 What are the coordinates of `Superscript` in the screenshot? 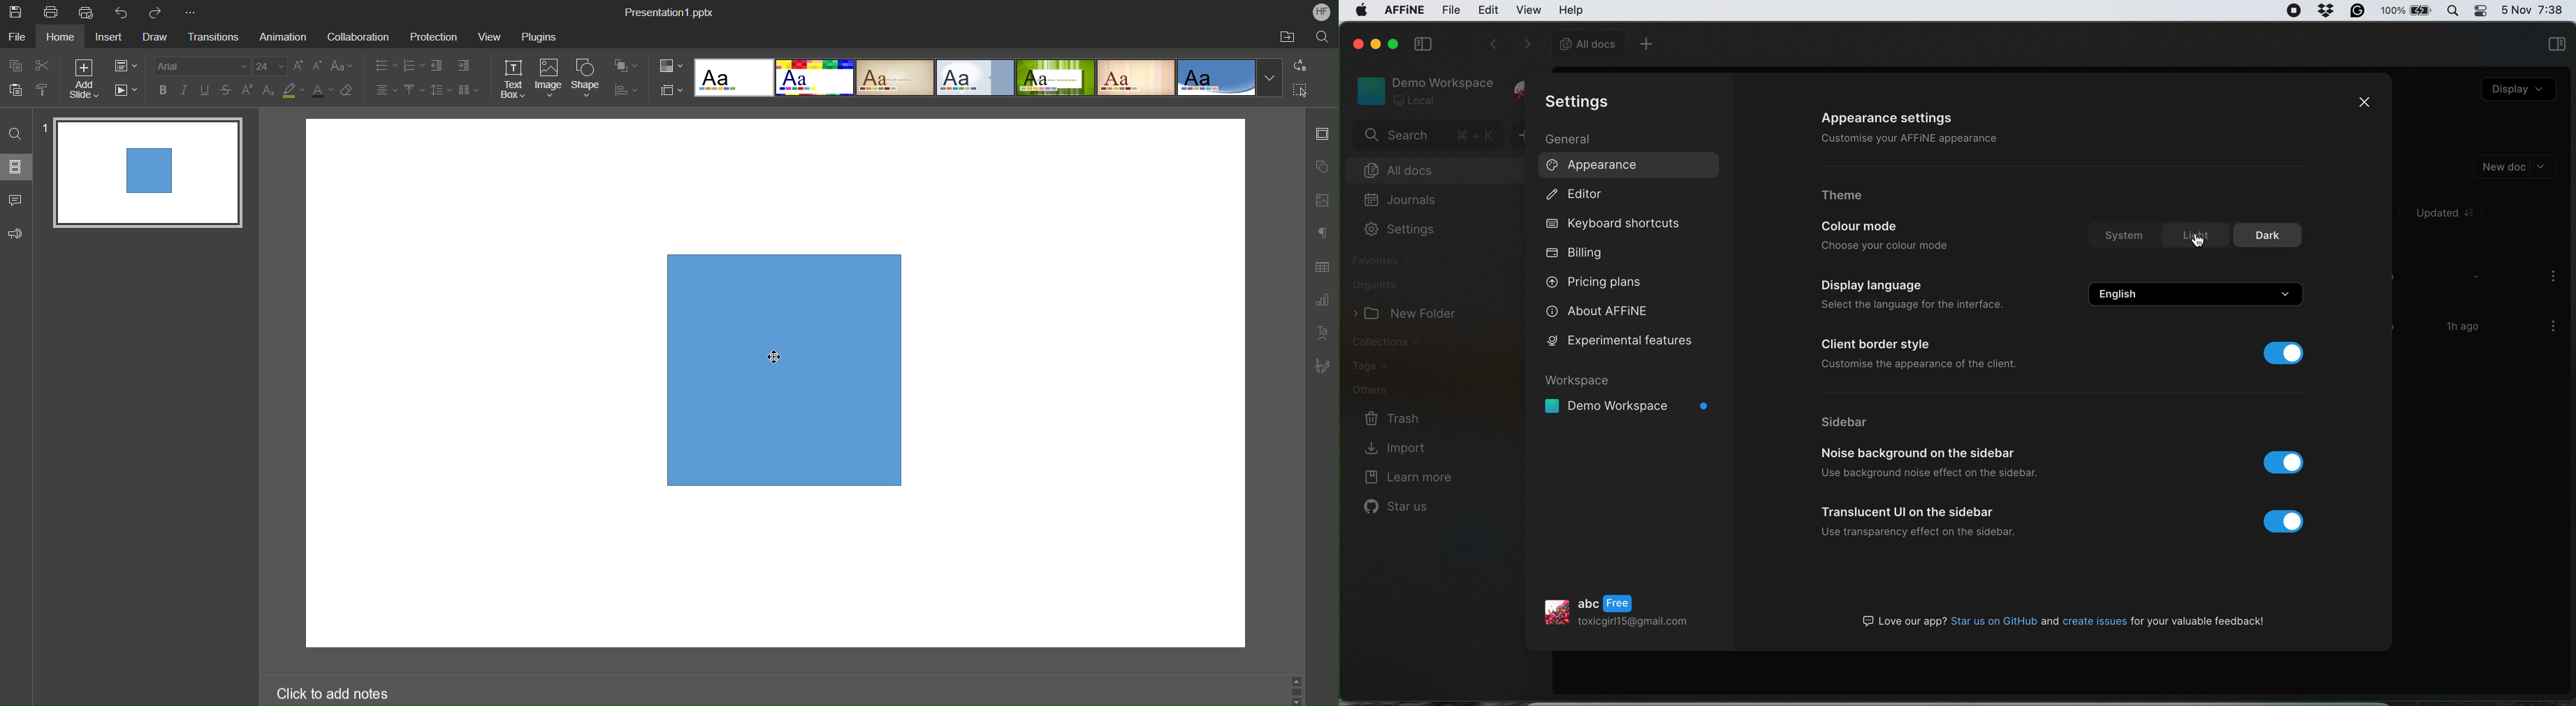 It's located at (247, 91).